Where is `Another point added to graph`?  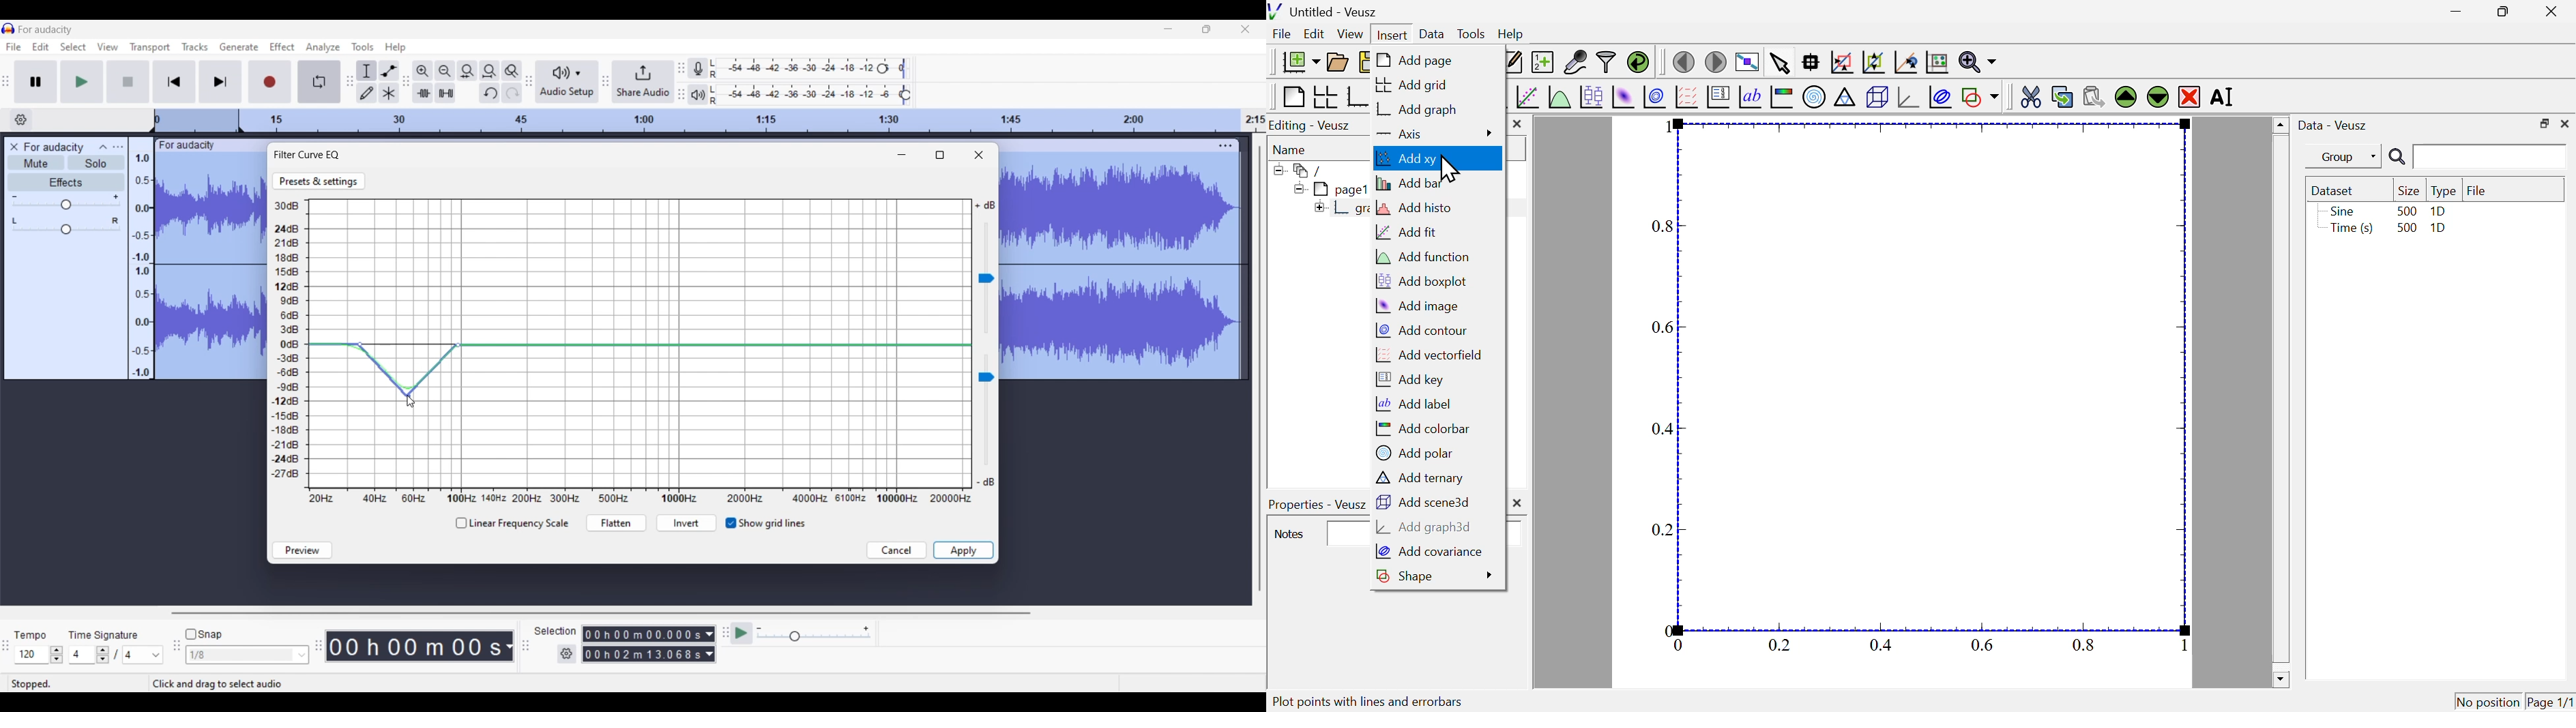 Another point added to graph is located at coordinates (458, 345).